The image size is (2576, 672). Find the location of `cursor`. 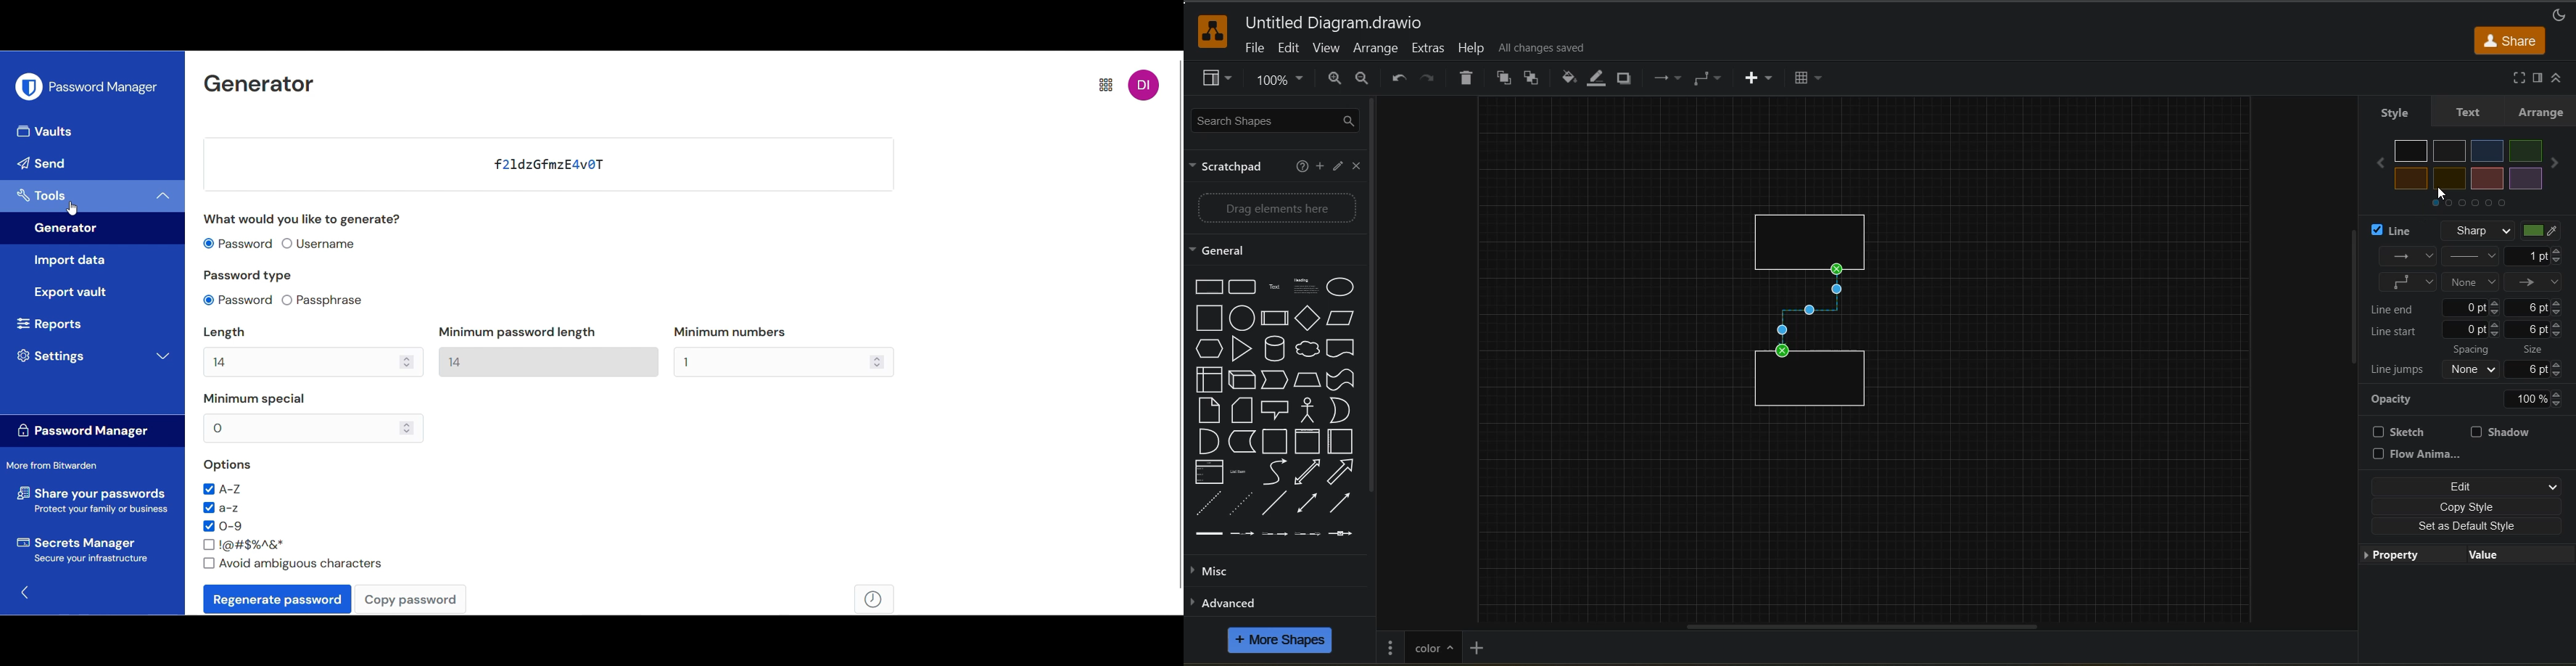

cursor is located at coordinates (2445, 195).